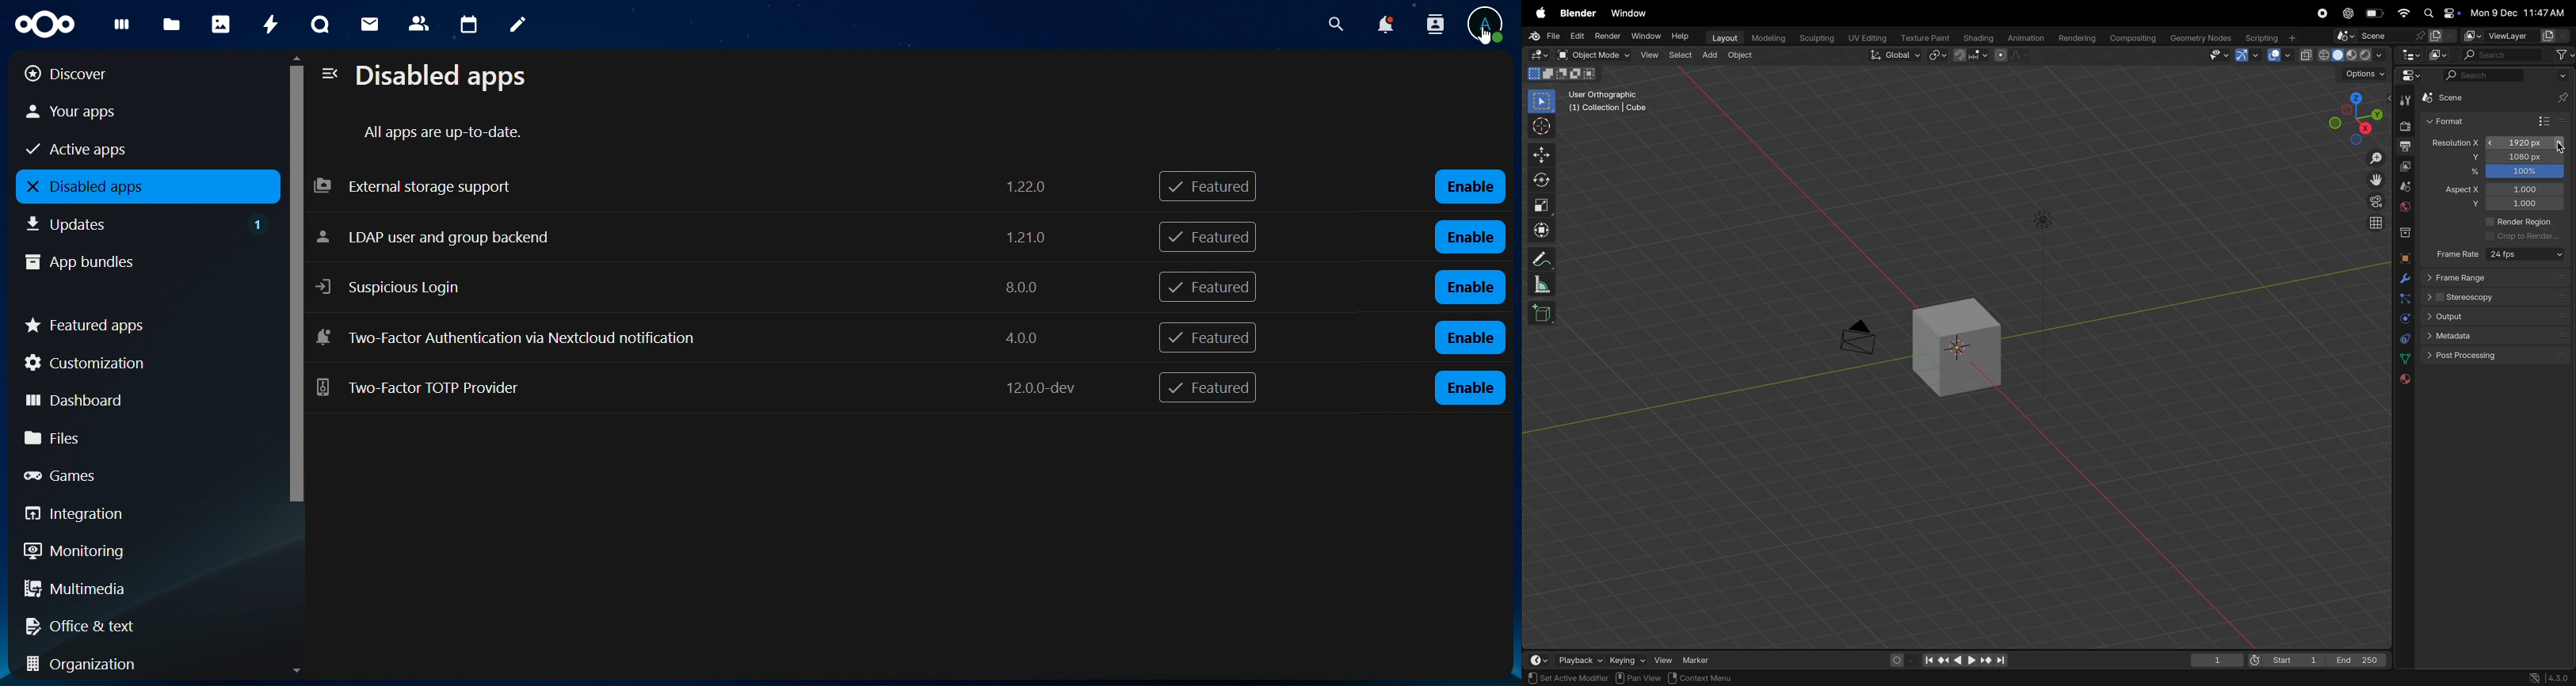 The width and height of the screenshot is (2576, 700). Describe the element at coordinates (2461, 97) in the screenshot. I see `scene` at that location.